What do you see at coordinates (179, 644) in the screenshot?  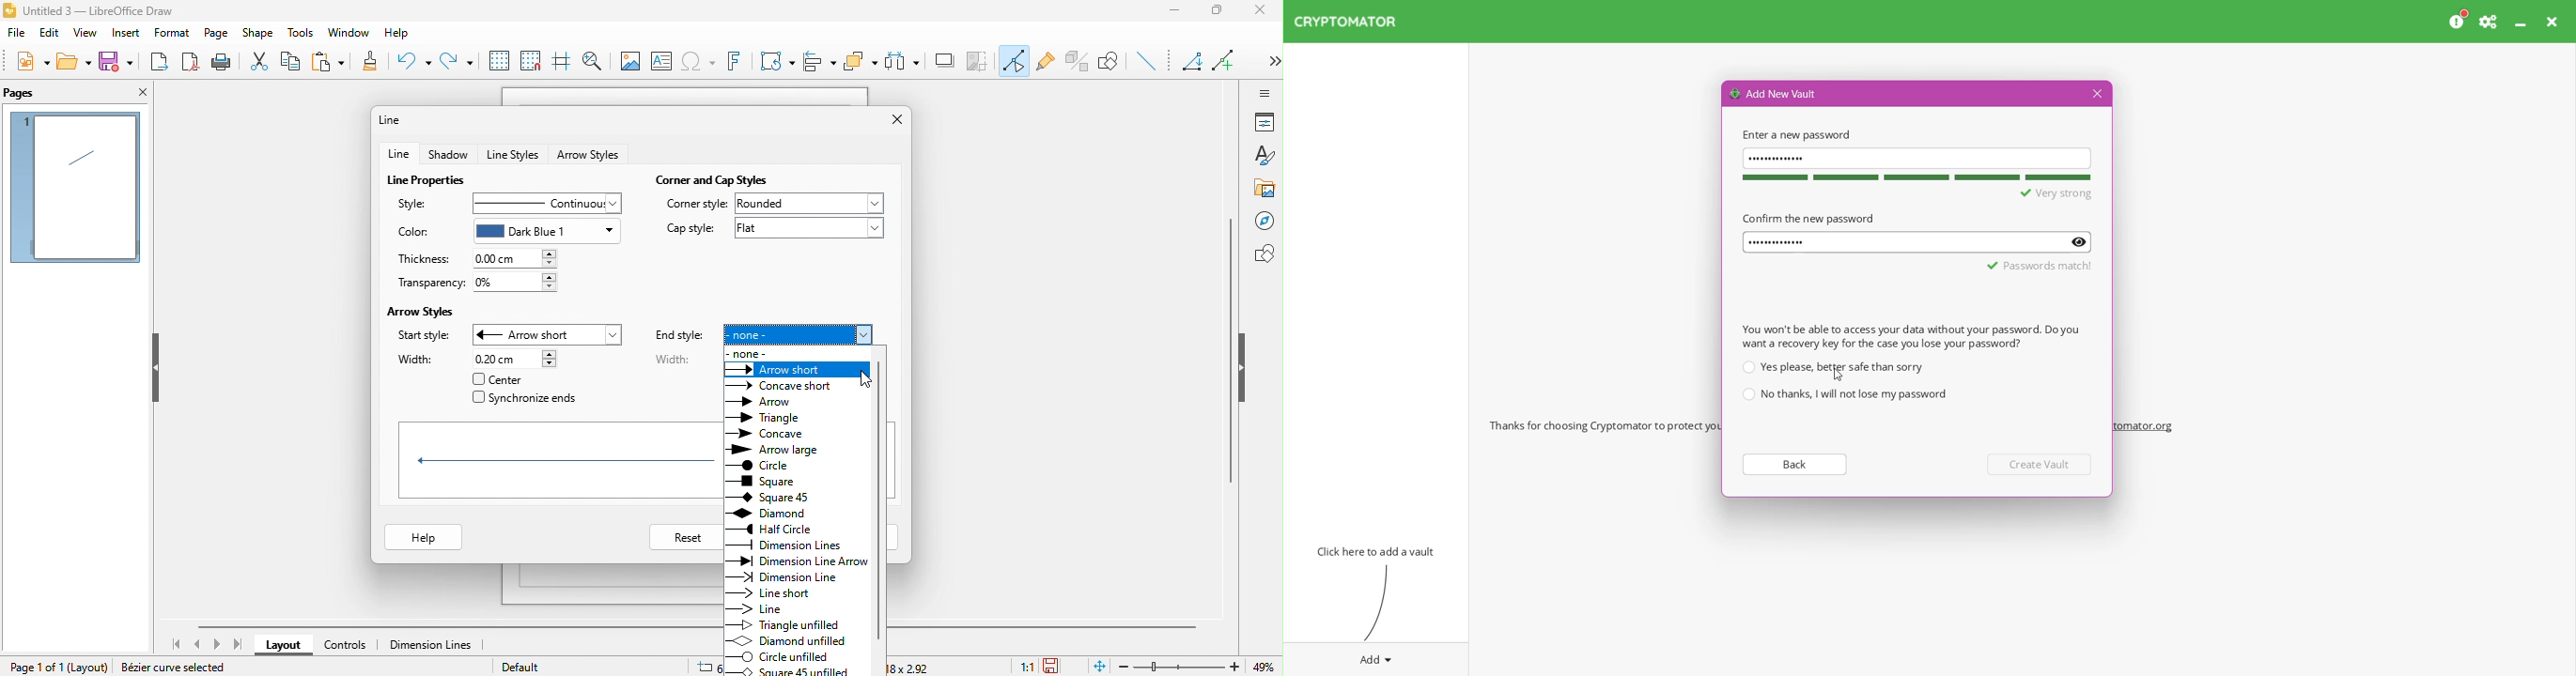 I see `first page` at bounding box center [179, 644].